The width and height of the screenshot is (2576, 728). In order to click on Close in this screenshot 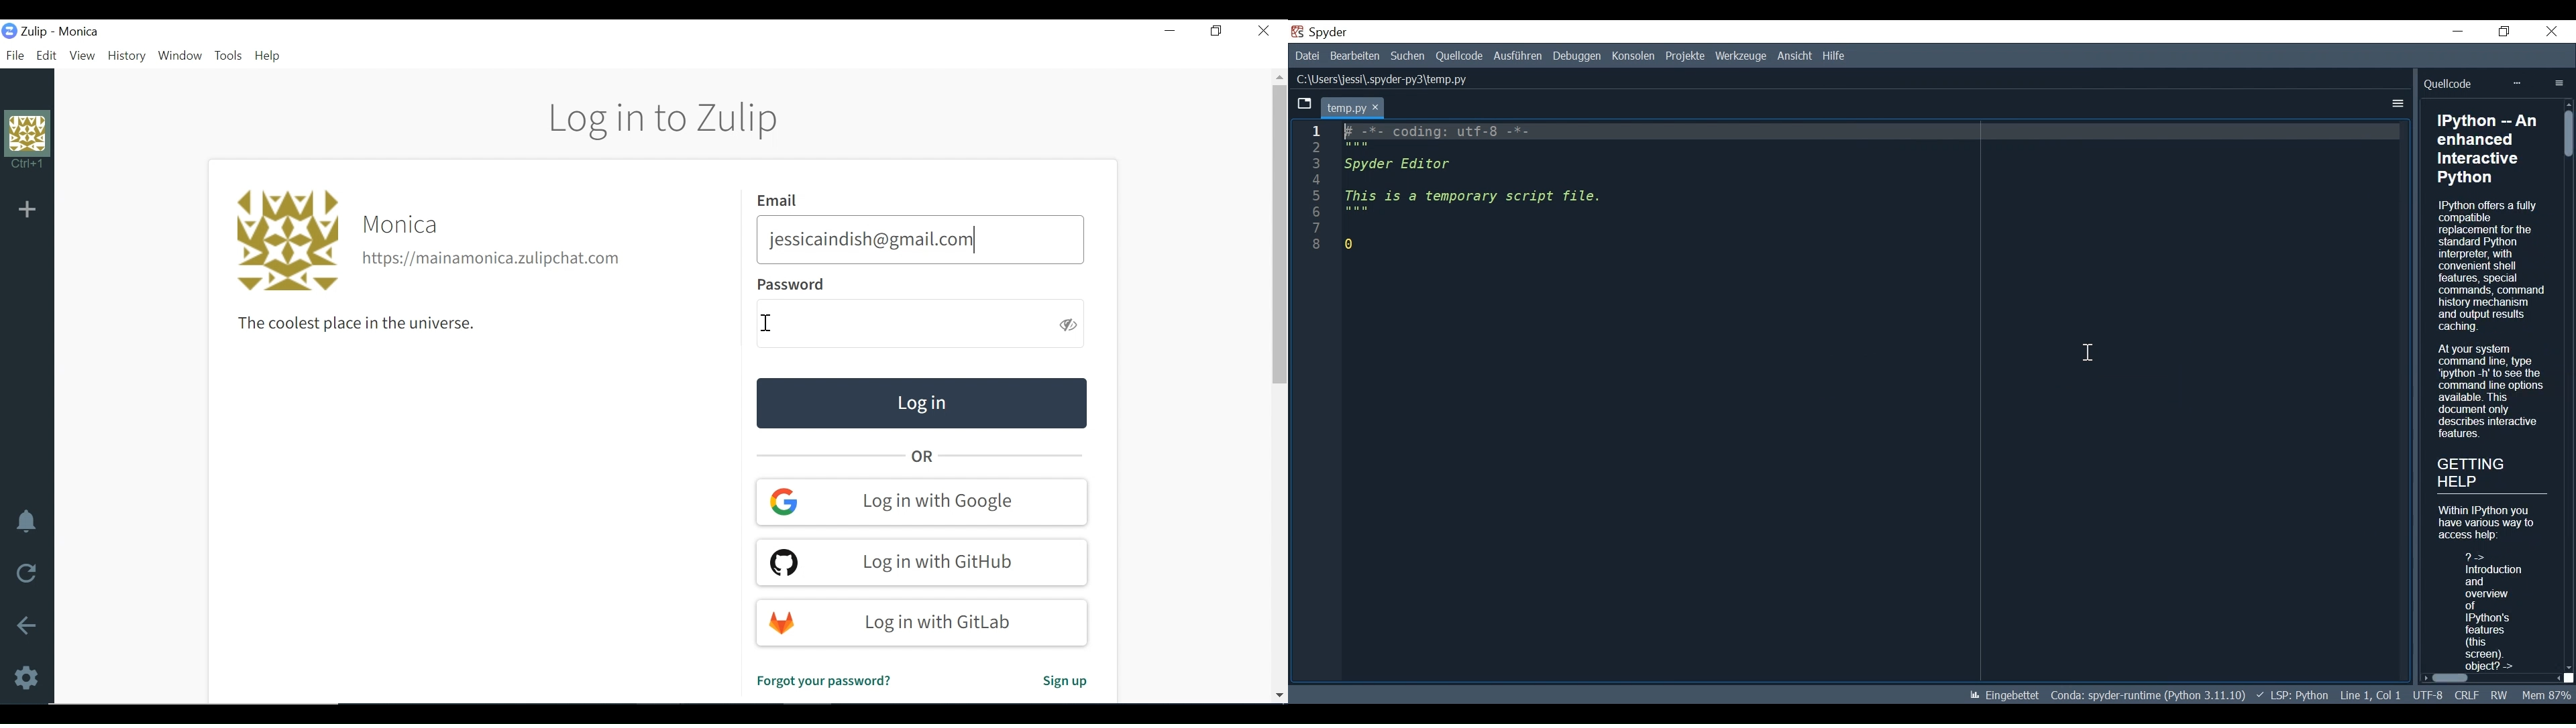, I will do `click(1262, 29)`.